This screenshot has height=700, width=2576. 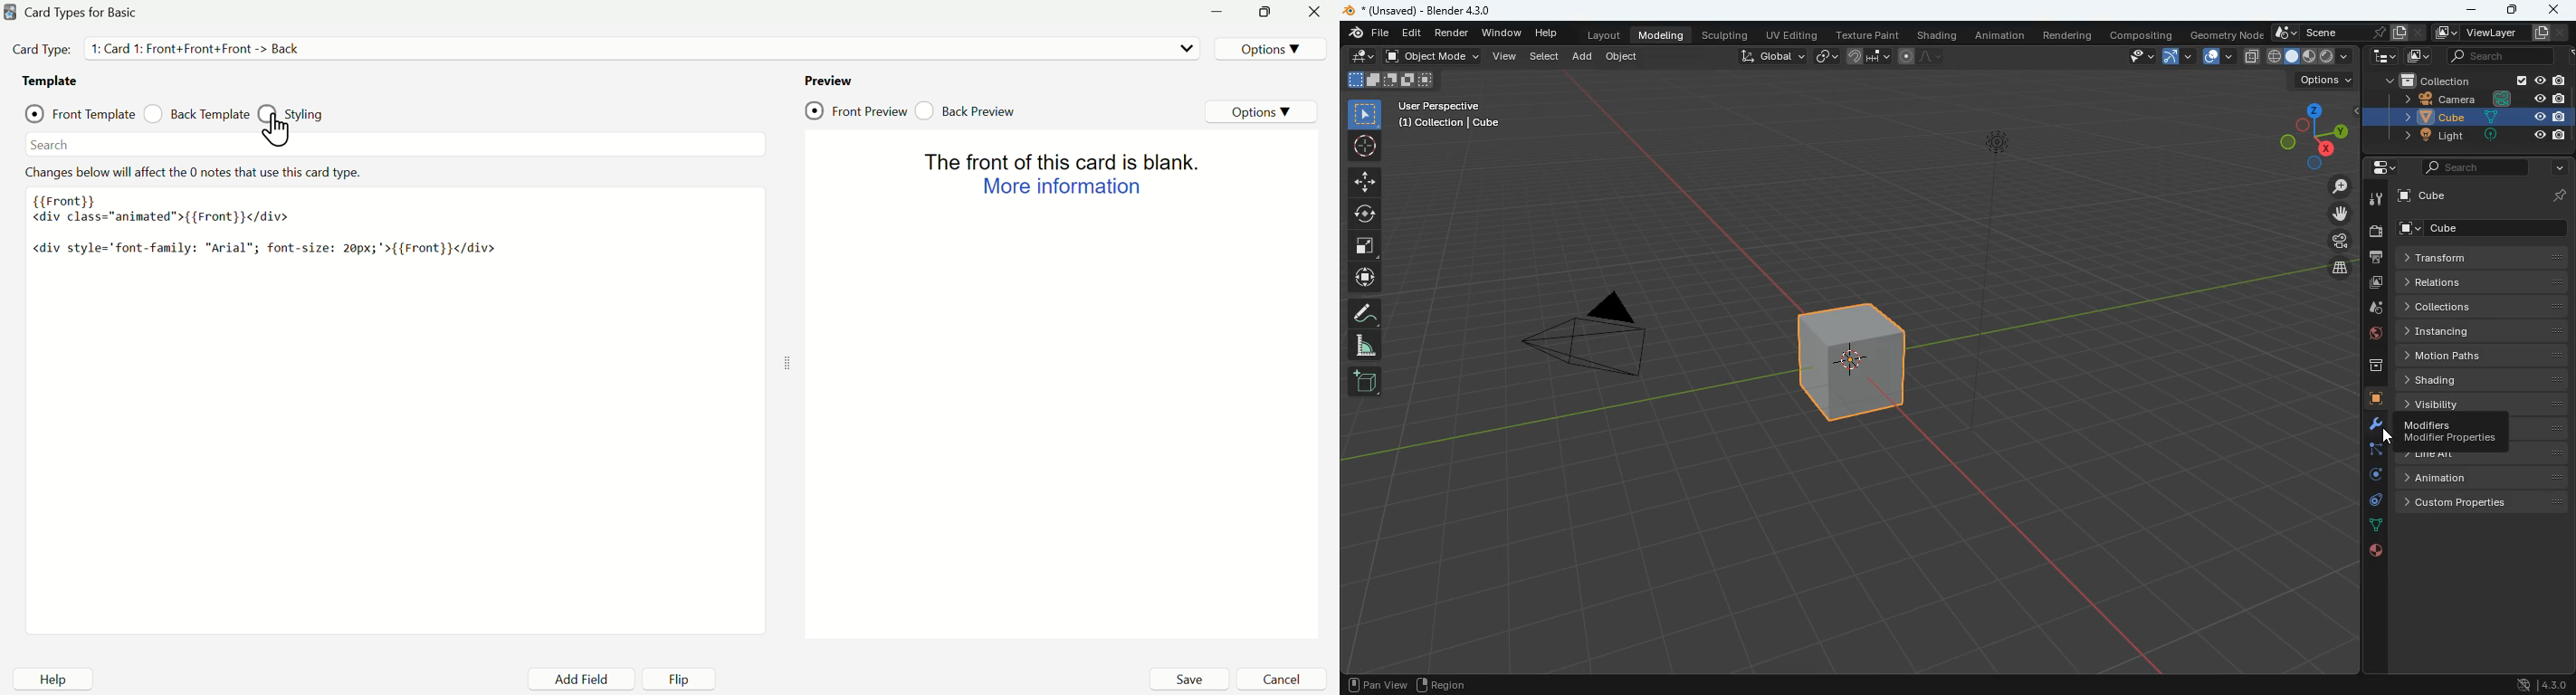 I want to click on animation, so click(x=1999, y=34).